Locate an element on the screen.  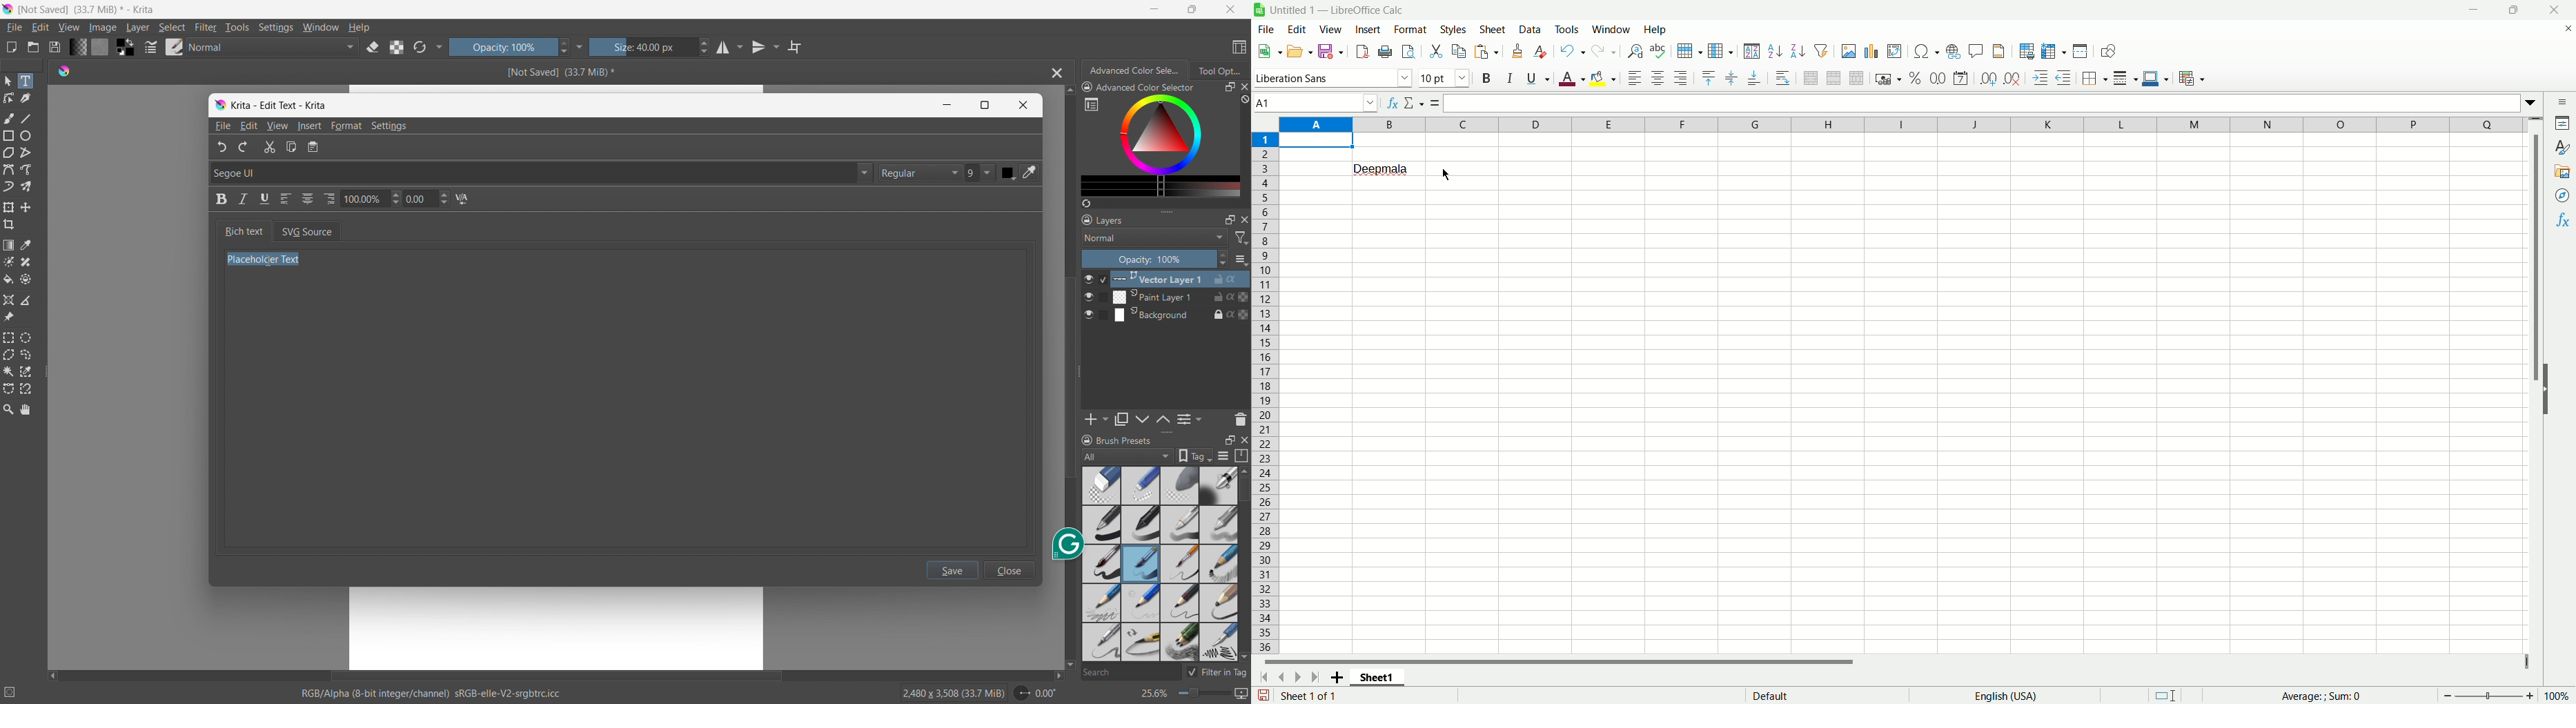
polygon tool is located at coordinates (8, 153).